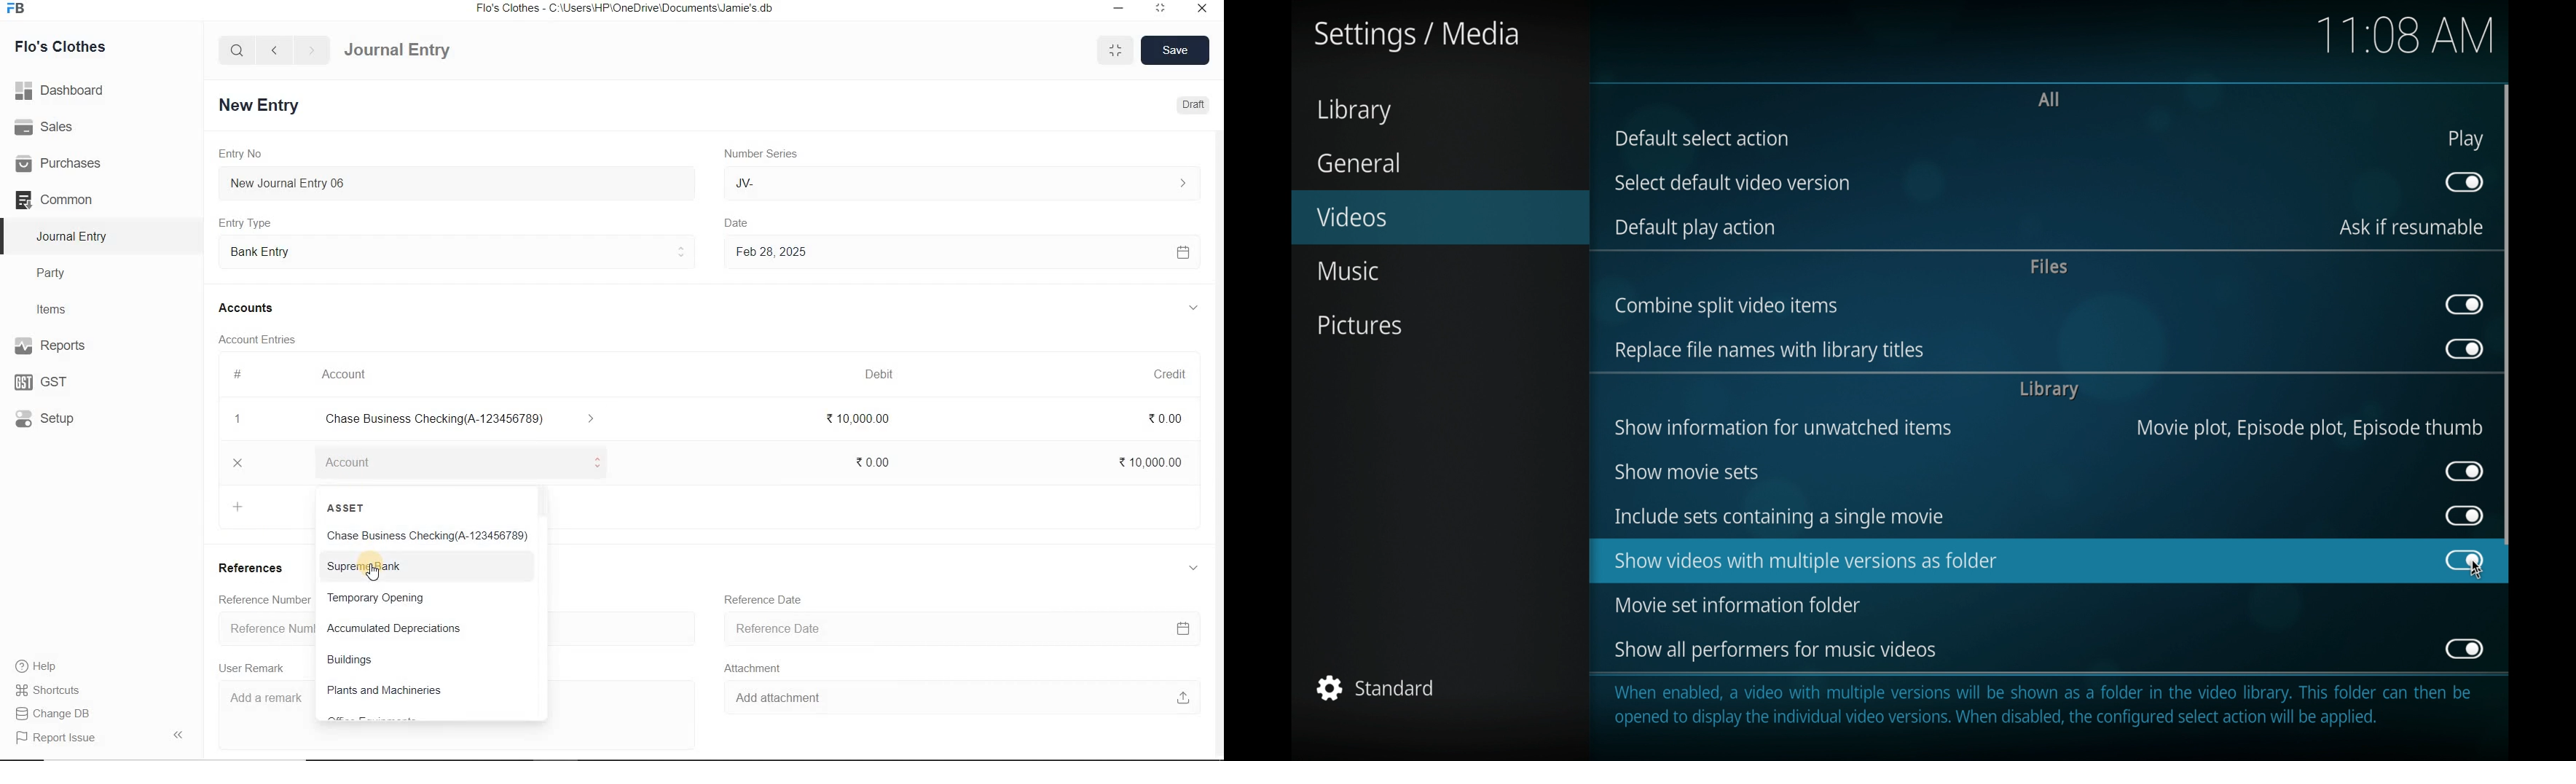 The height and width of the screenshot is (784, 2576). What do you see at coordinates (265, 701) in the screenshot?
I see `Add a remark` at bounding box center [265, 701].